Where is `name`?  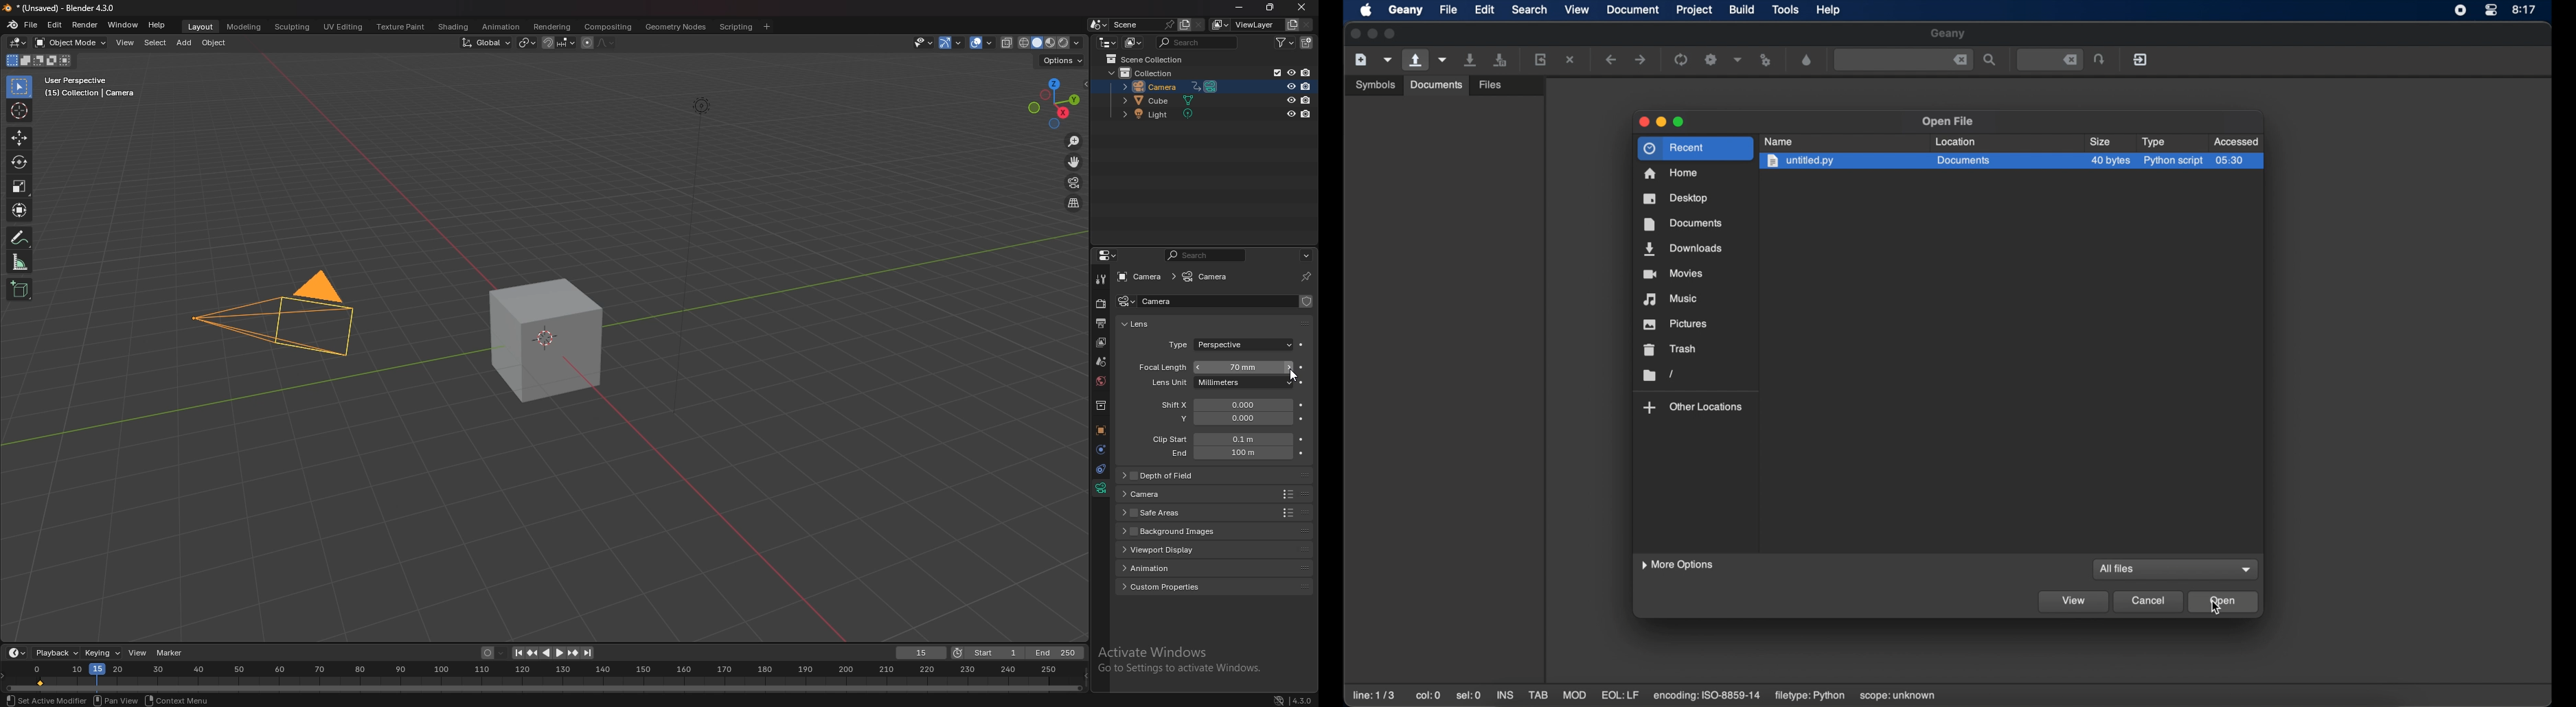
name is located at coordinates (1165, 302).